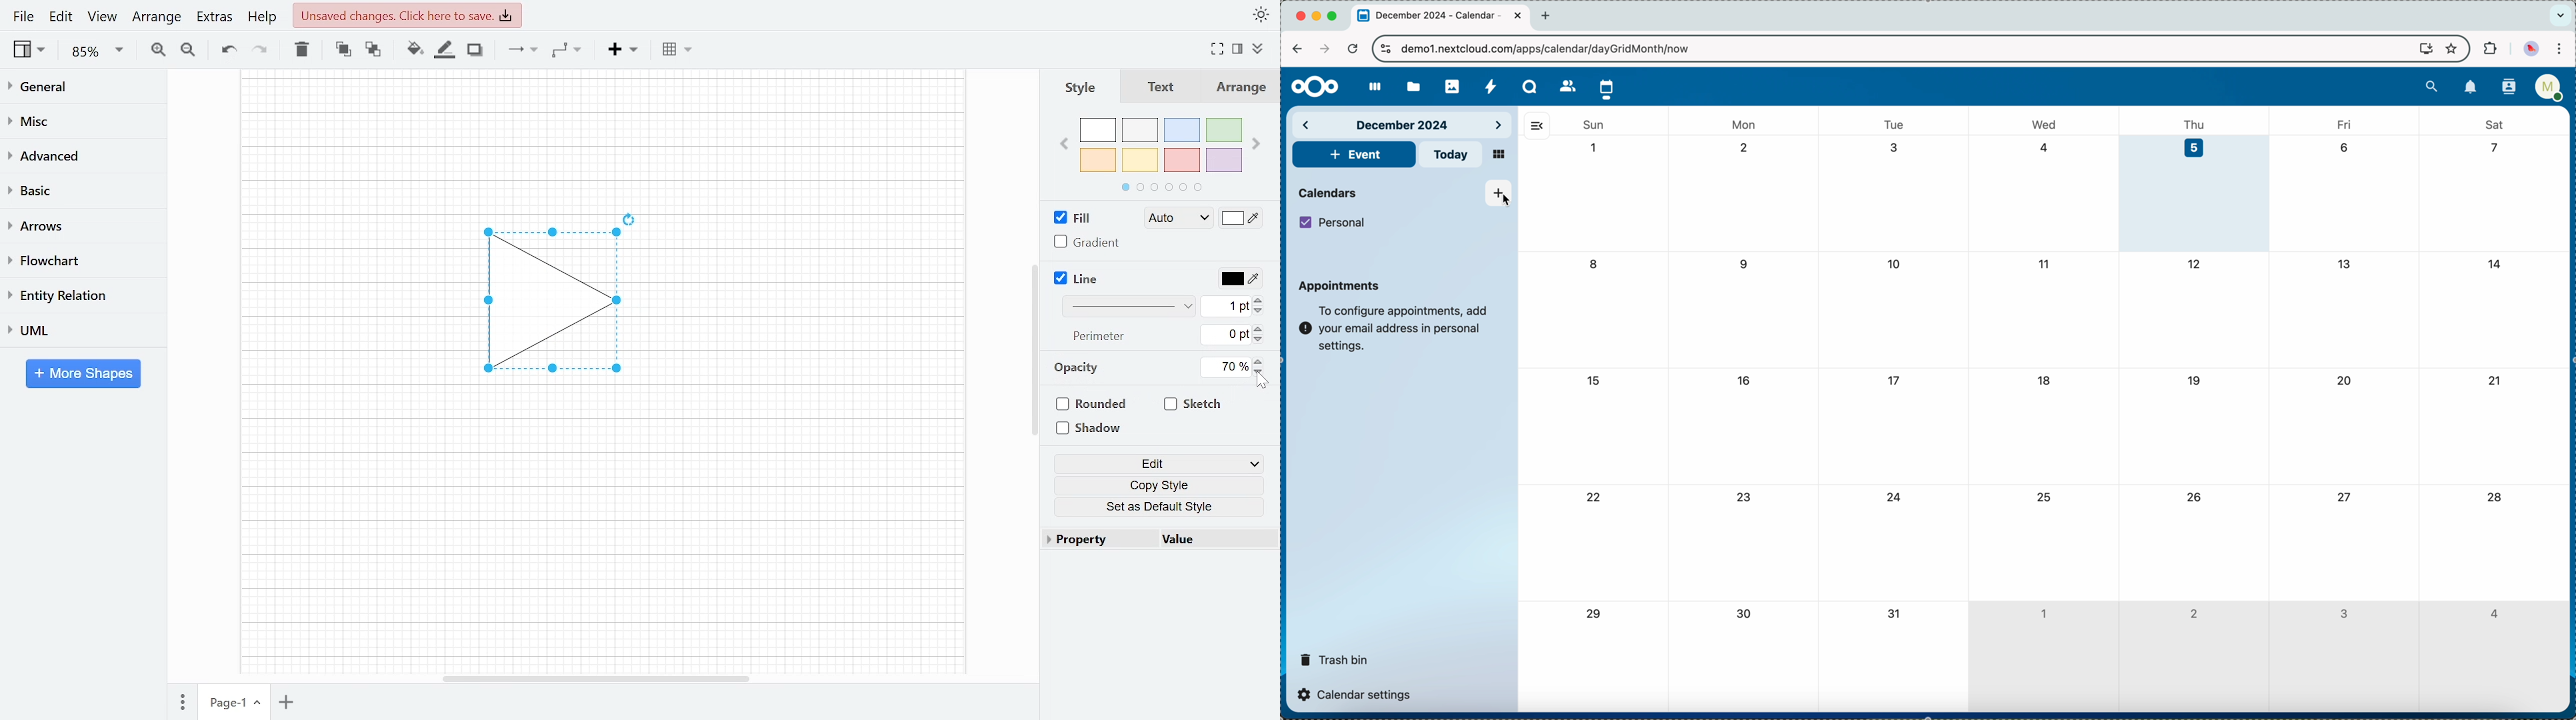 This screenshot has width=2576, height=728. I want to click on navigate foward, so click(1323, 49).